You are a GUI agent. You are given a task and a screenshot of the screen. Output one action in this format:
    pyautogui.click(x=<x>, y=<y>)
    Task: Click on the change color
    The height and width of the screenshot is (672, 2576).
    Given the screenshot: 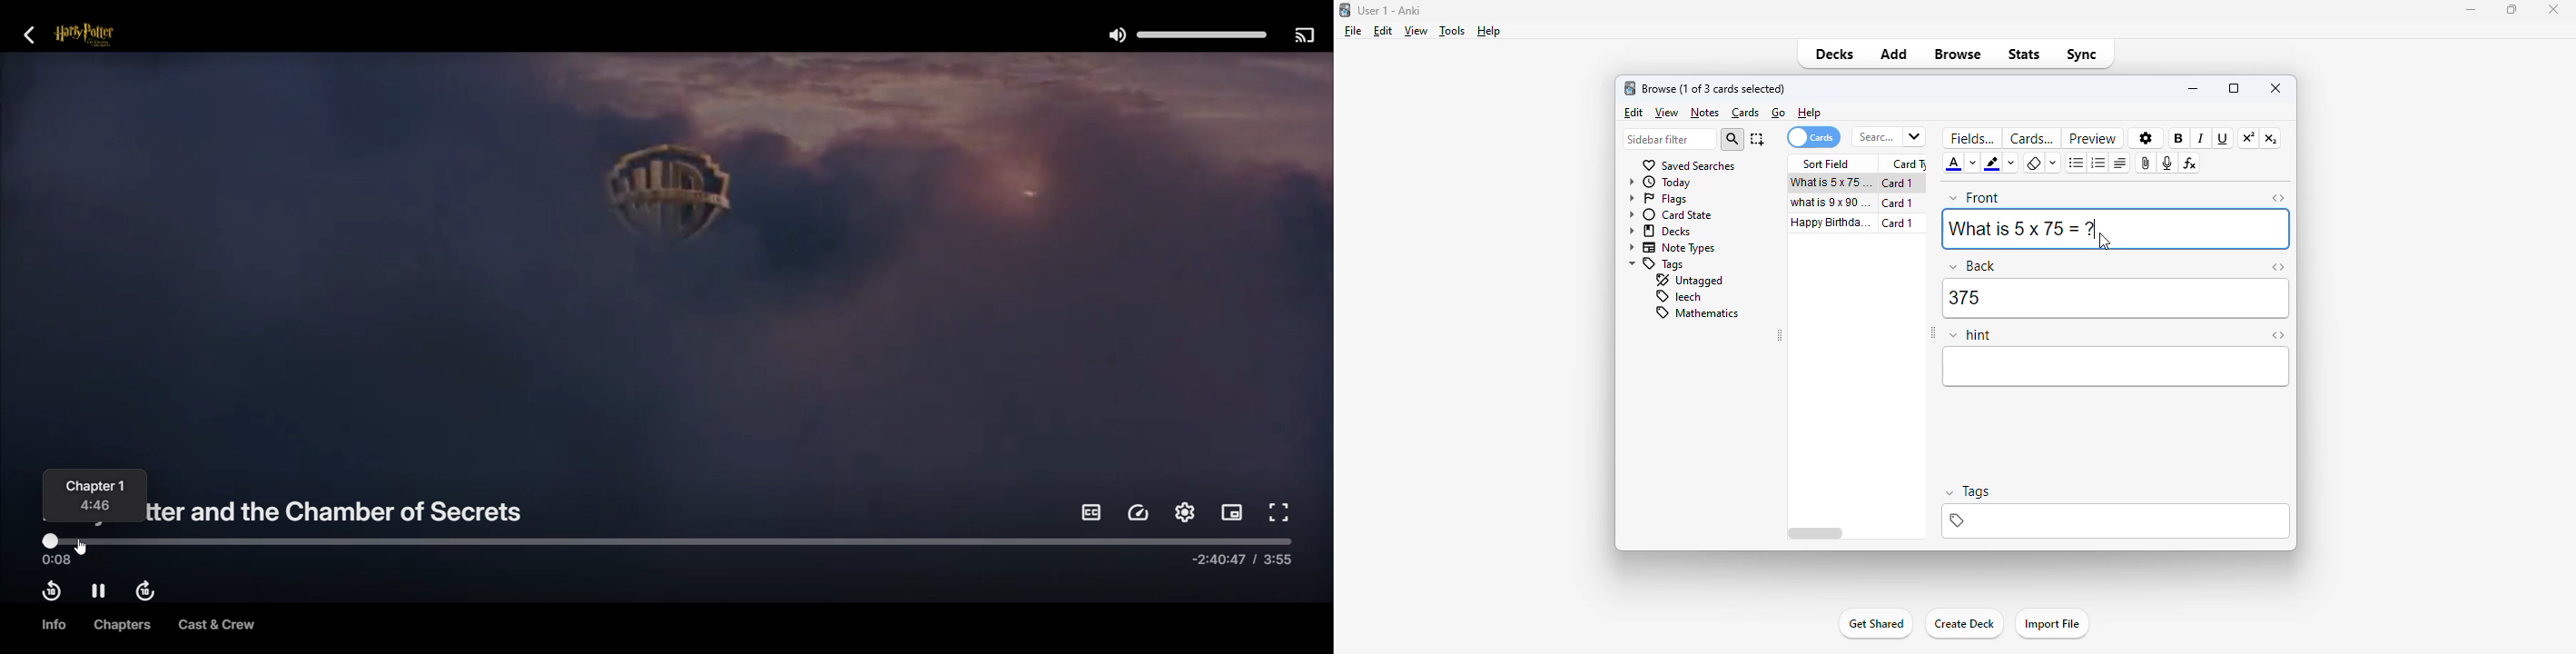 What is the action you would take?
    pyautogui.click(x=2011, y=164)
    